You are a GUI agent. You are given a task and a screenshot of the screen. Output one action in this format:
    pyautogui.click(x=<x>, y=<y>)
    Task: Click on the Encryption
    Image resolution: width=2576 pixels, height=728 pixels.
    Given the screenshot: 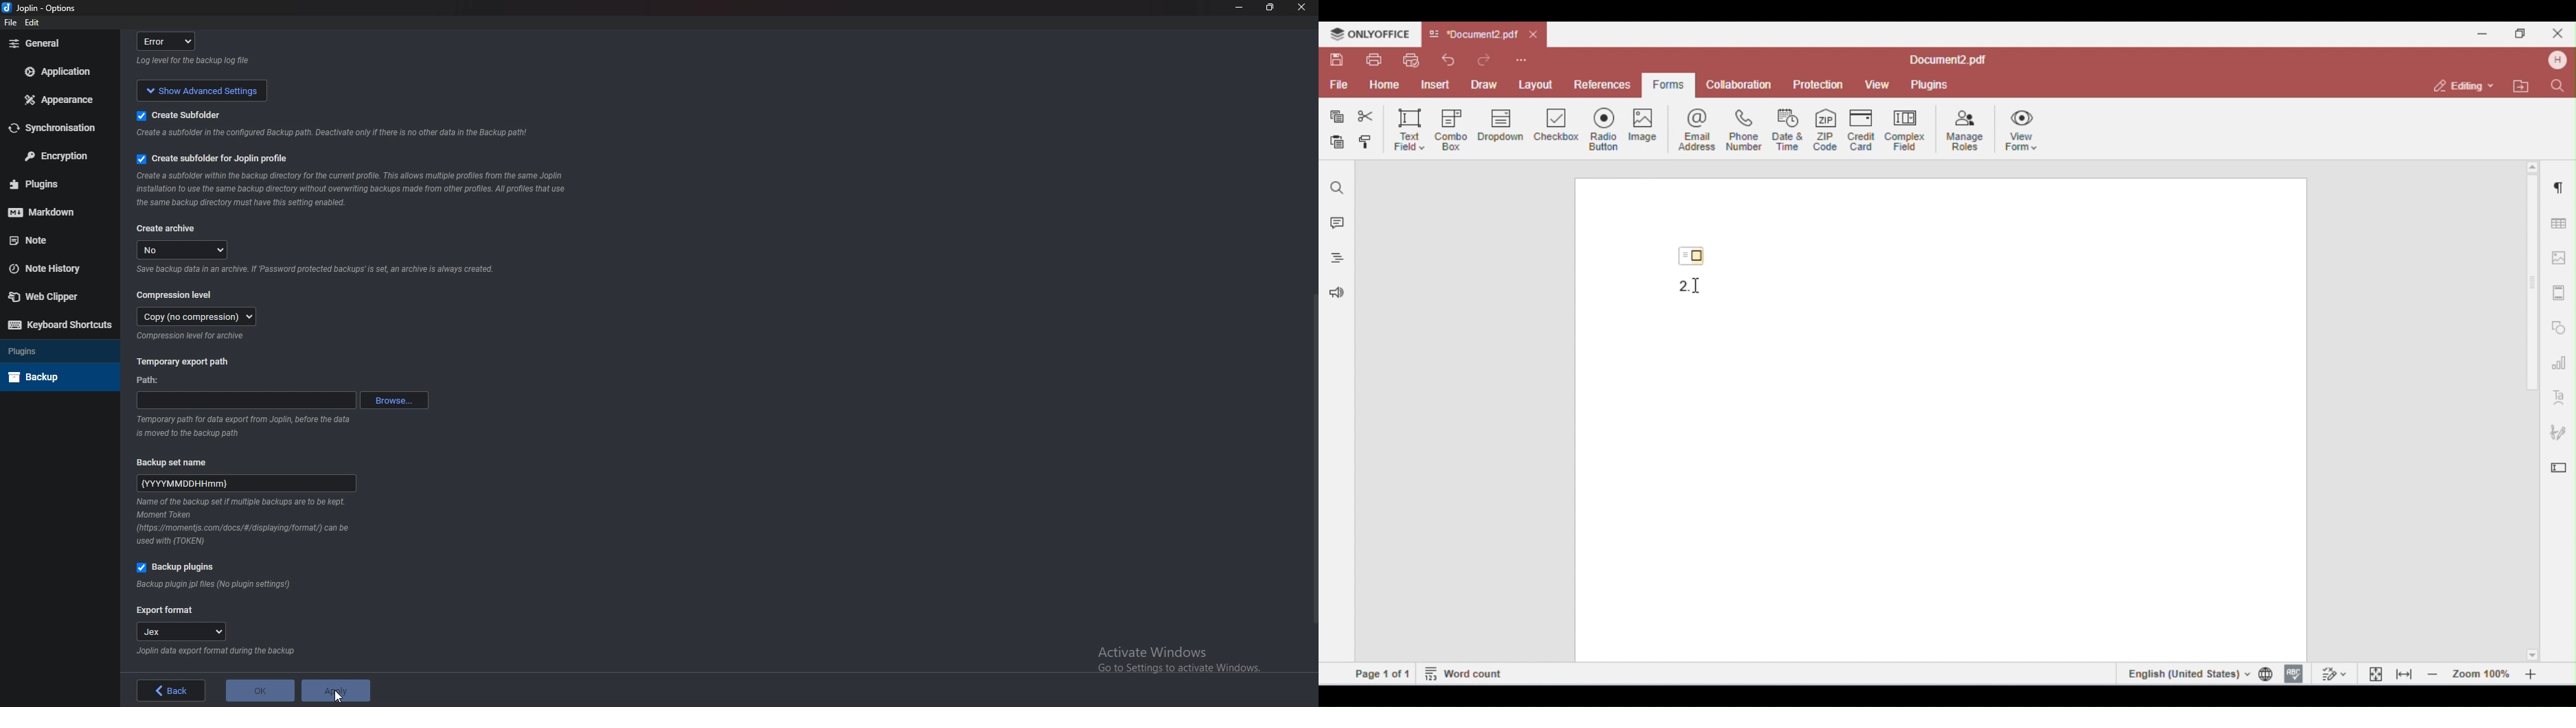 What is the action you would take?
    pyautogui.click(x=57, y=155)
    